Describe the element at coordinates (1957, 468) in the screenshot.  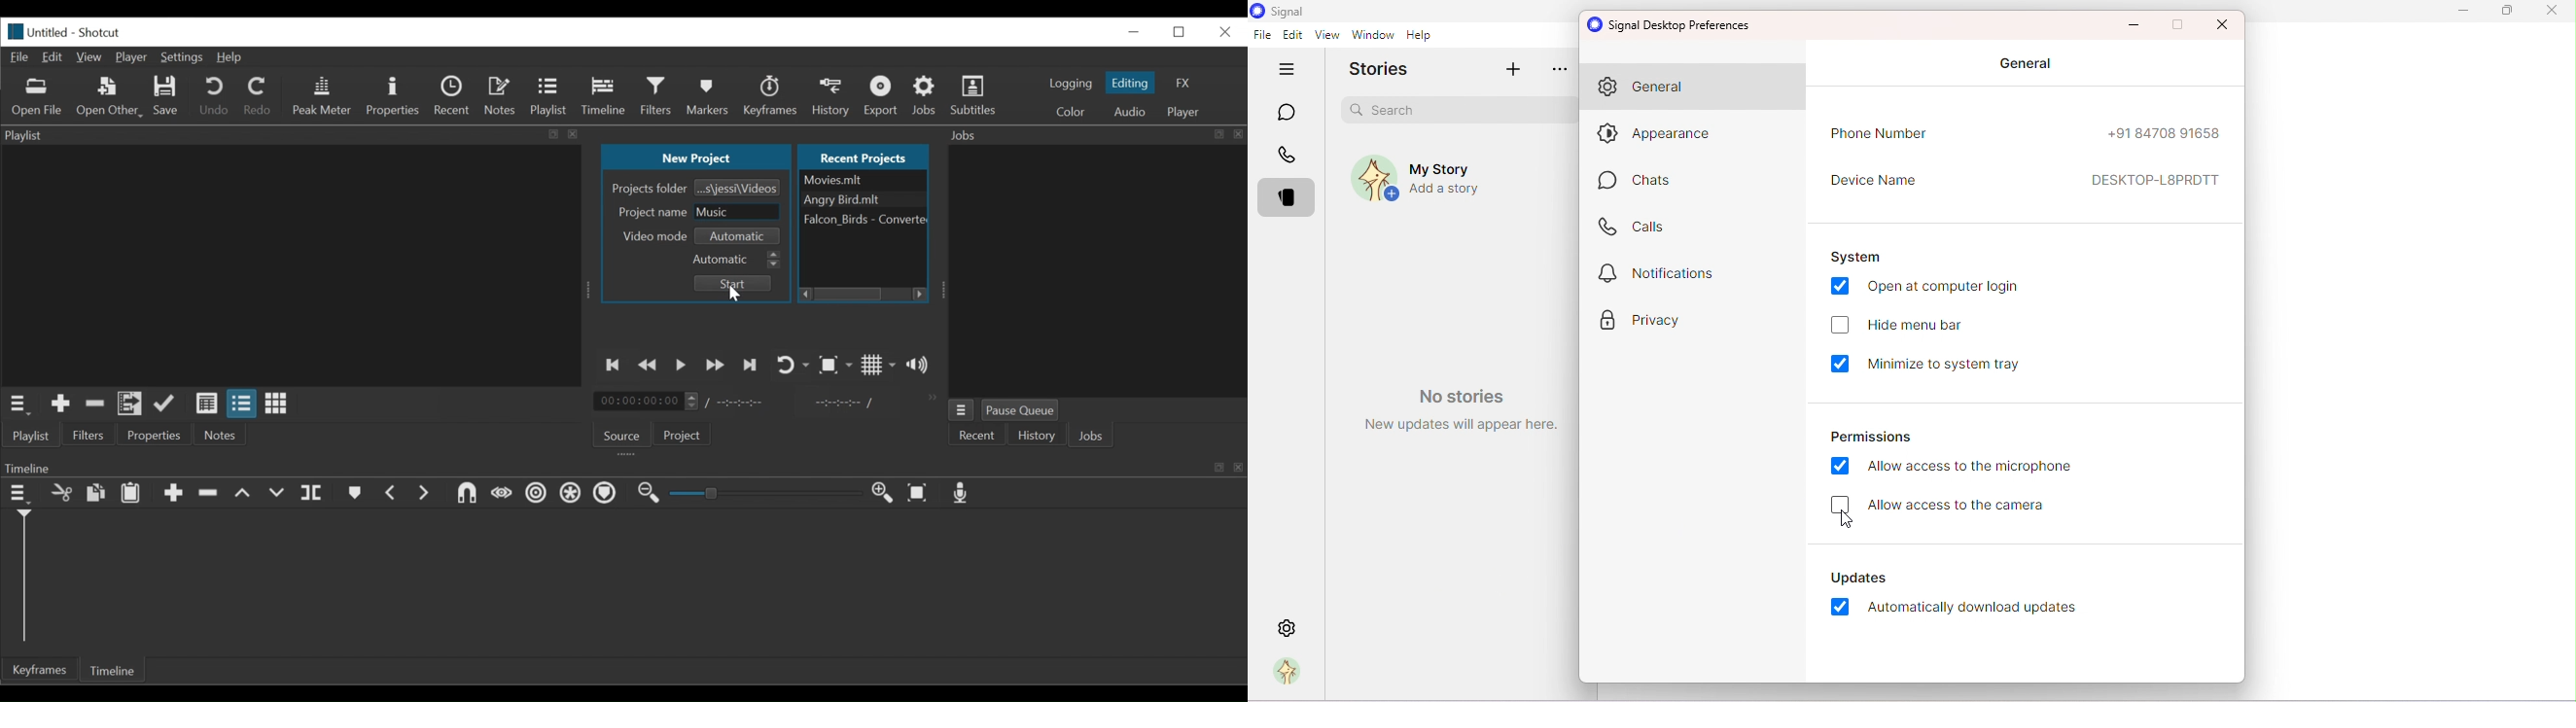
I see `Allow access to the microphone` at that location.